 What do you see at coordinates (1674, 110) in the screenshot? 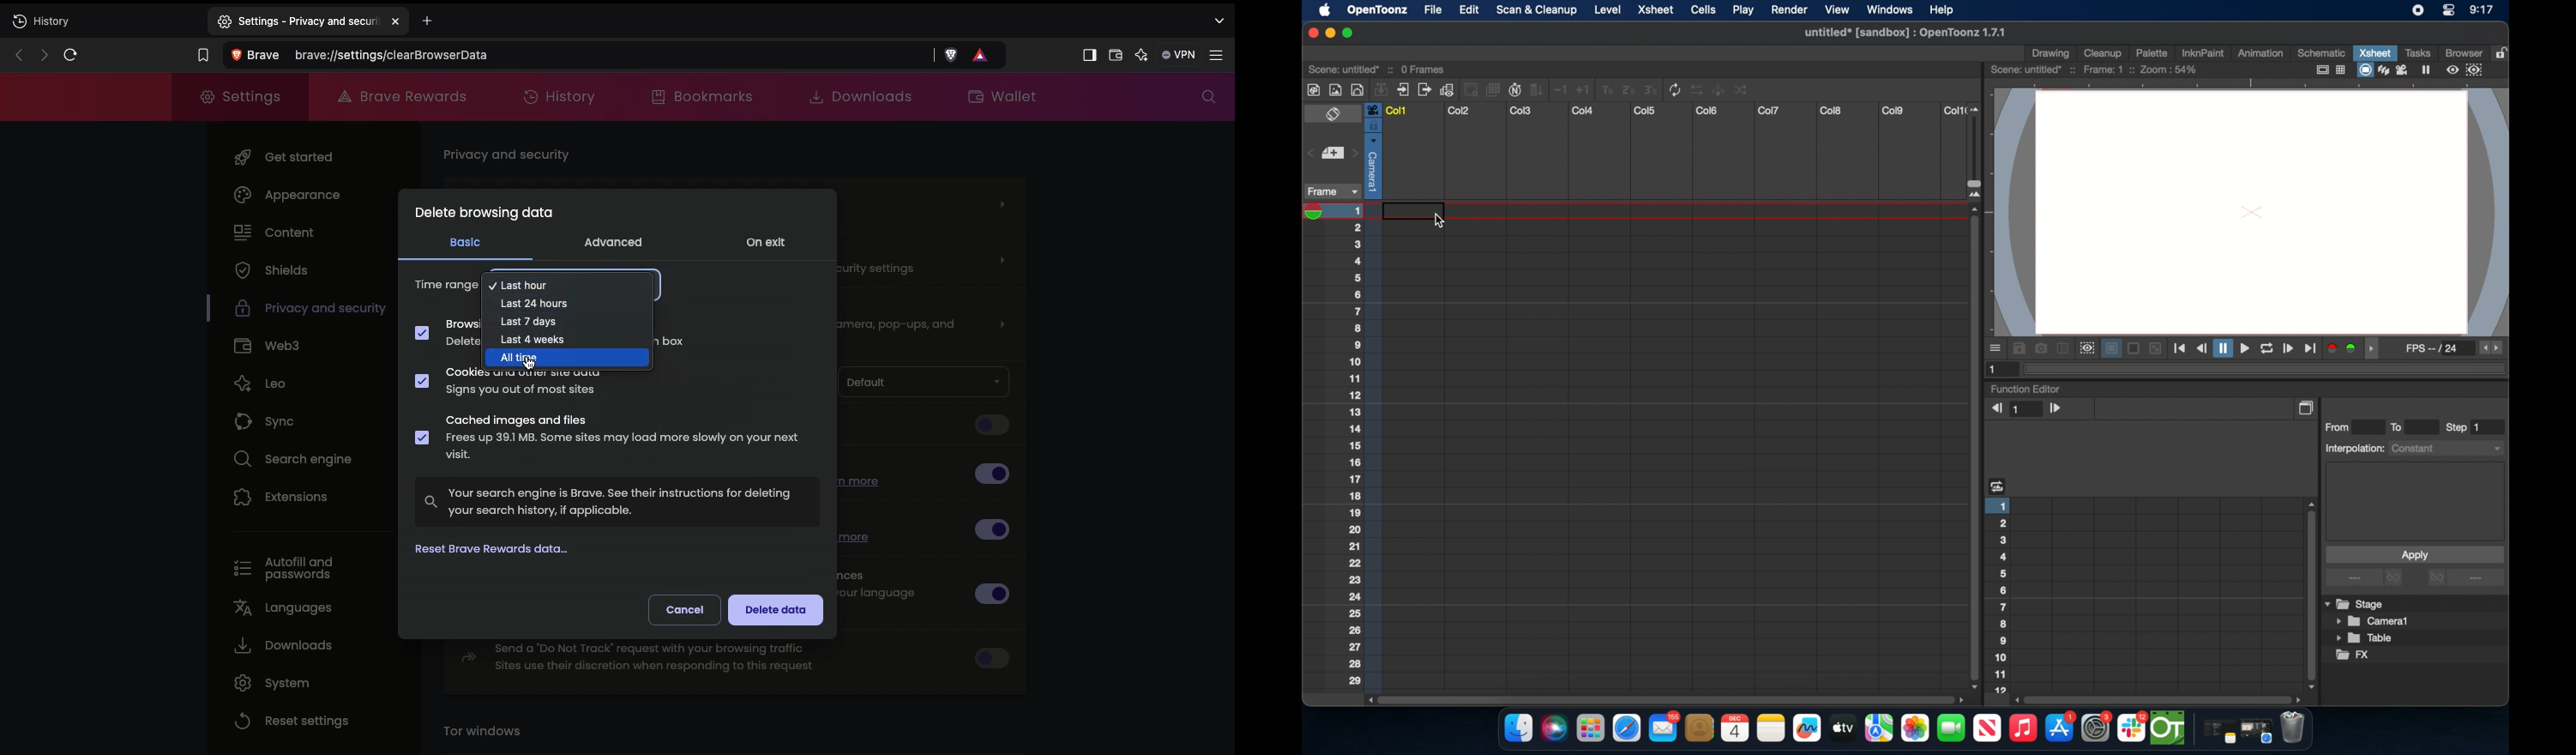
I see `columns` at bounding box center [1674, 110].